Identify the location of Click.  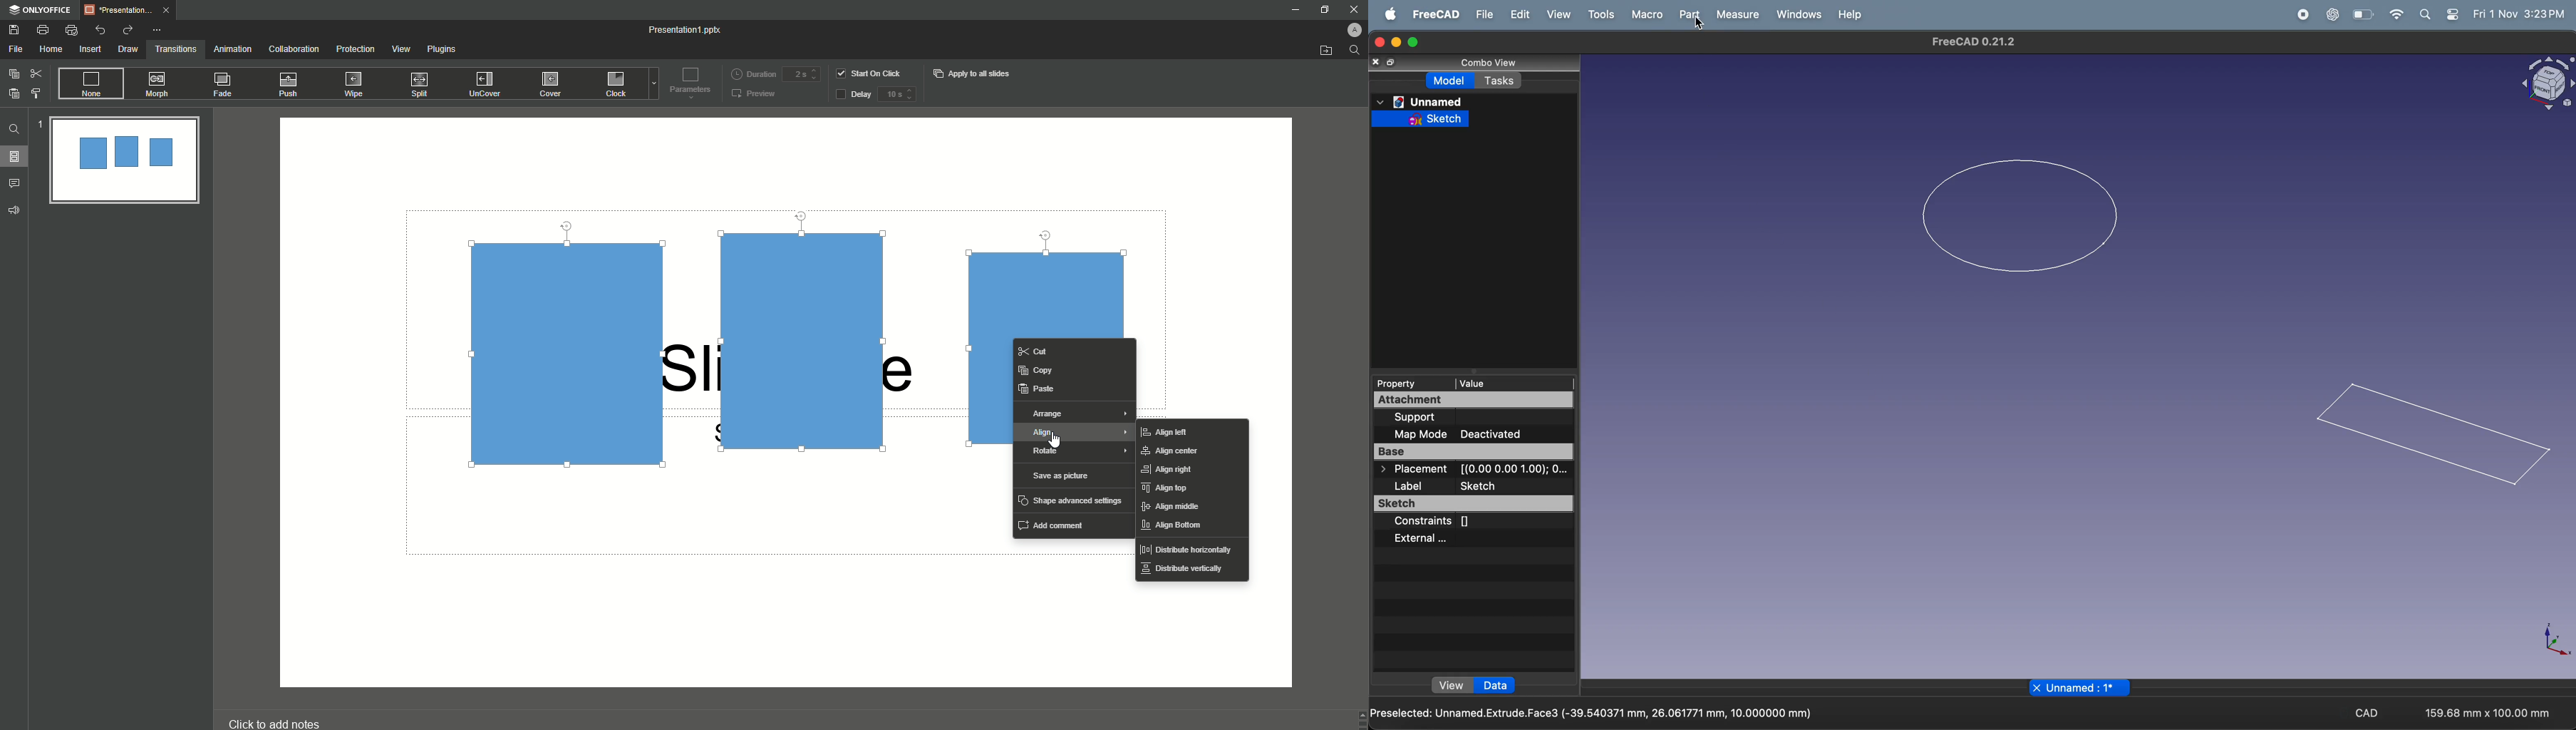
(618, 86).